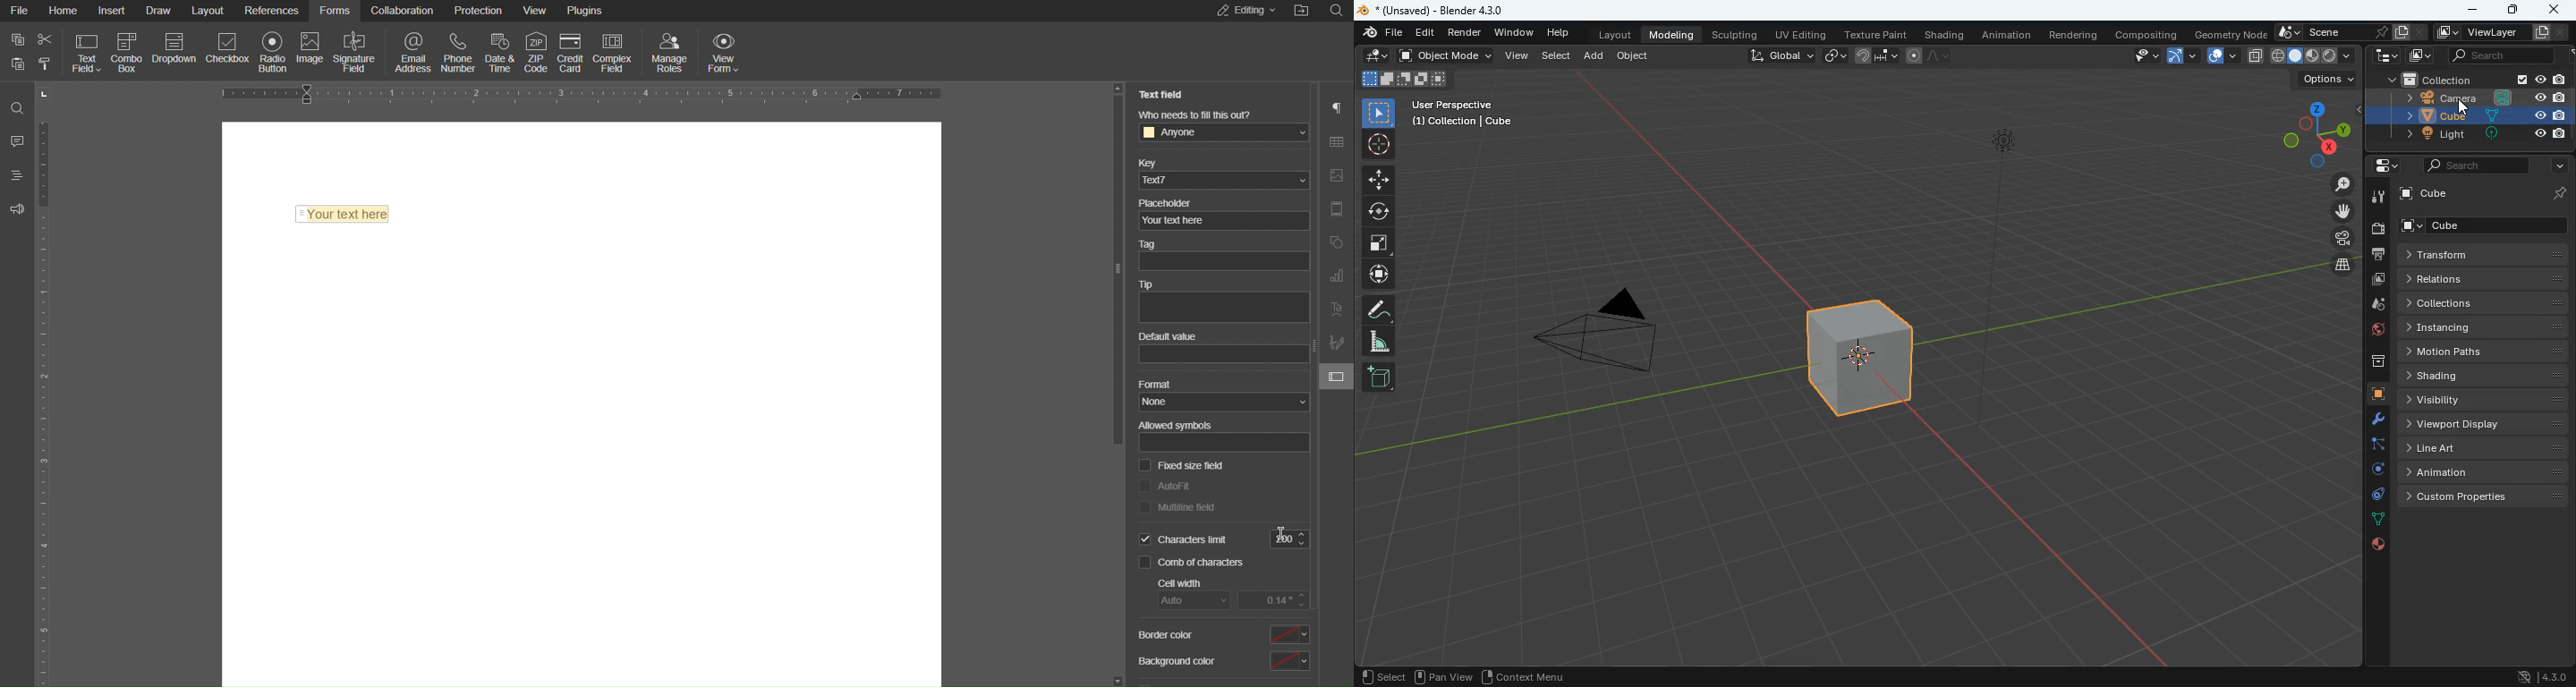  What do you see at coordinates (1336, 209) in the screenshot?
I see `Header/Footer Settings` at bounding box center [1336, 209].